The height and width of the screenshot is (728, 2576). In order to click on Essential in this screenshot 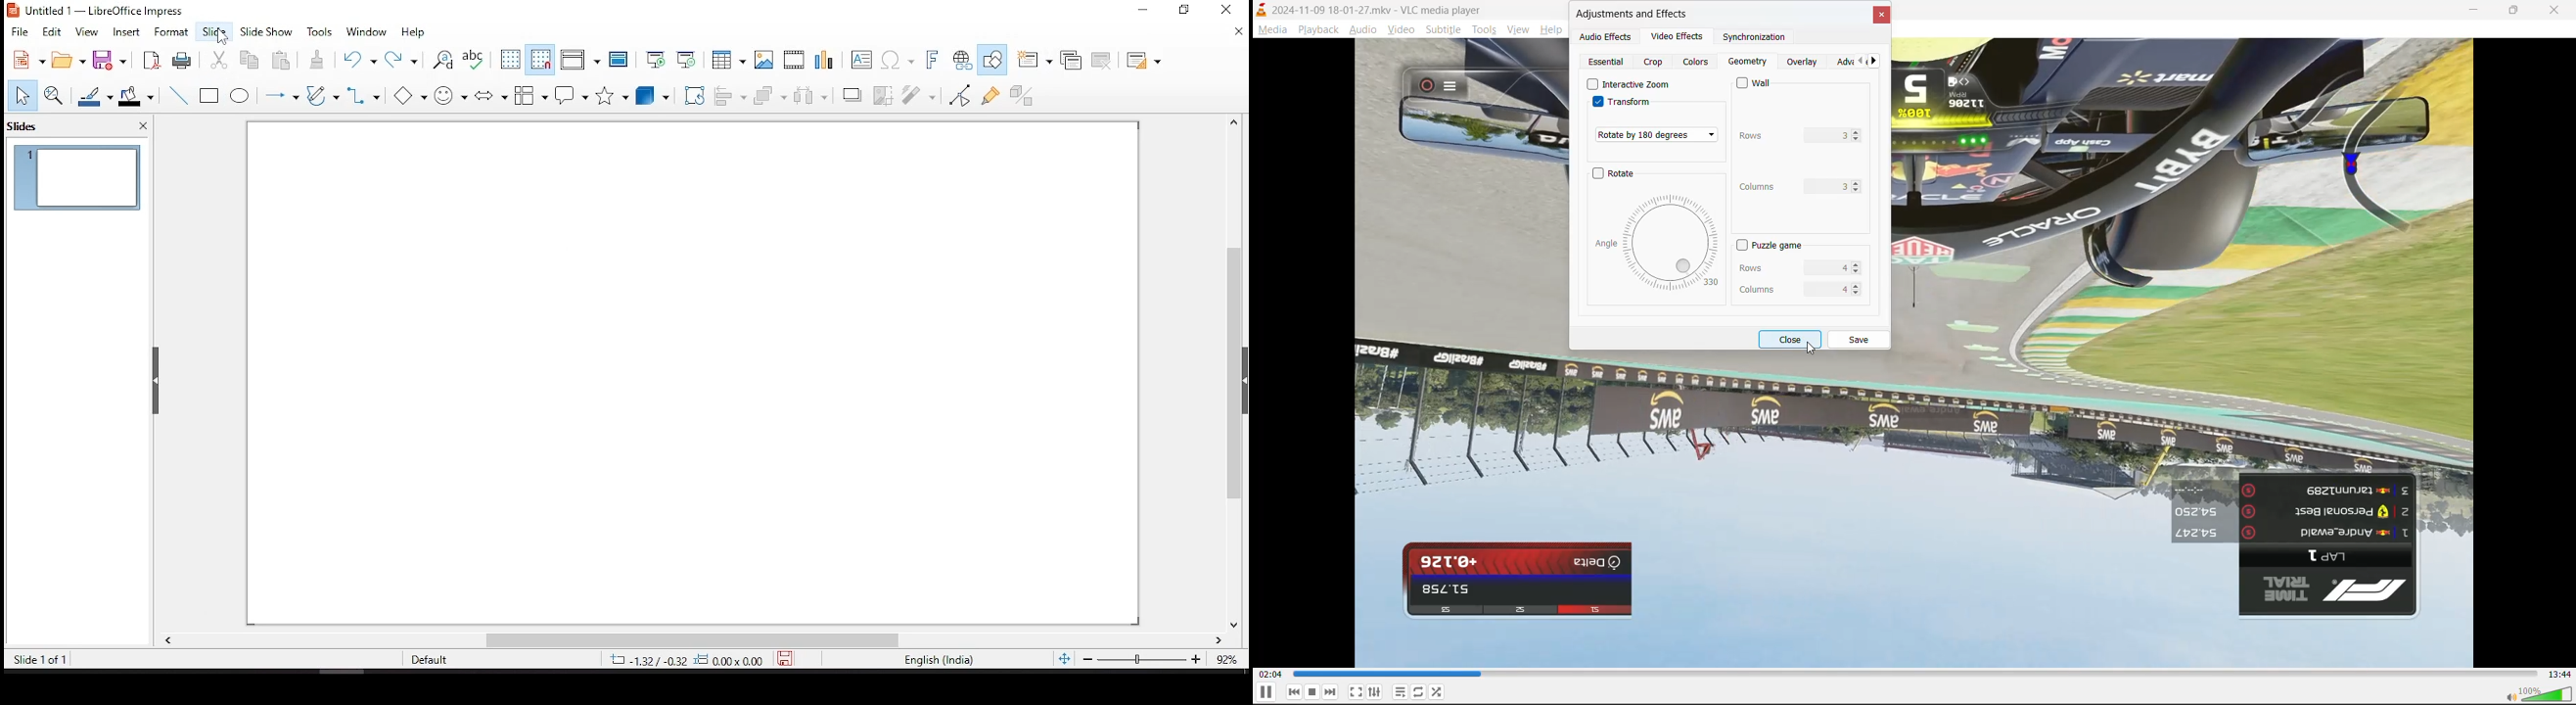, I will do `click(1607, 61)`.